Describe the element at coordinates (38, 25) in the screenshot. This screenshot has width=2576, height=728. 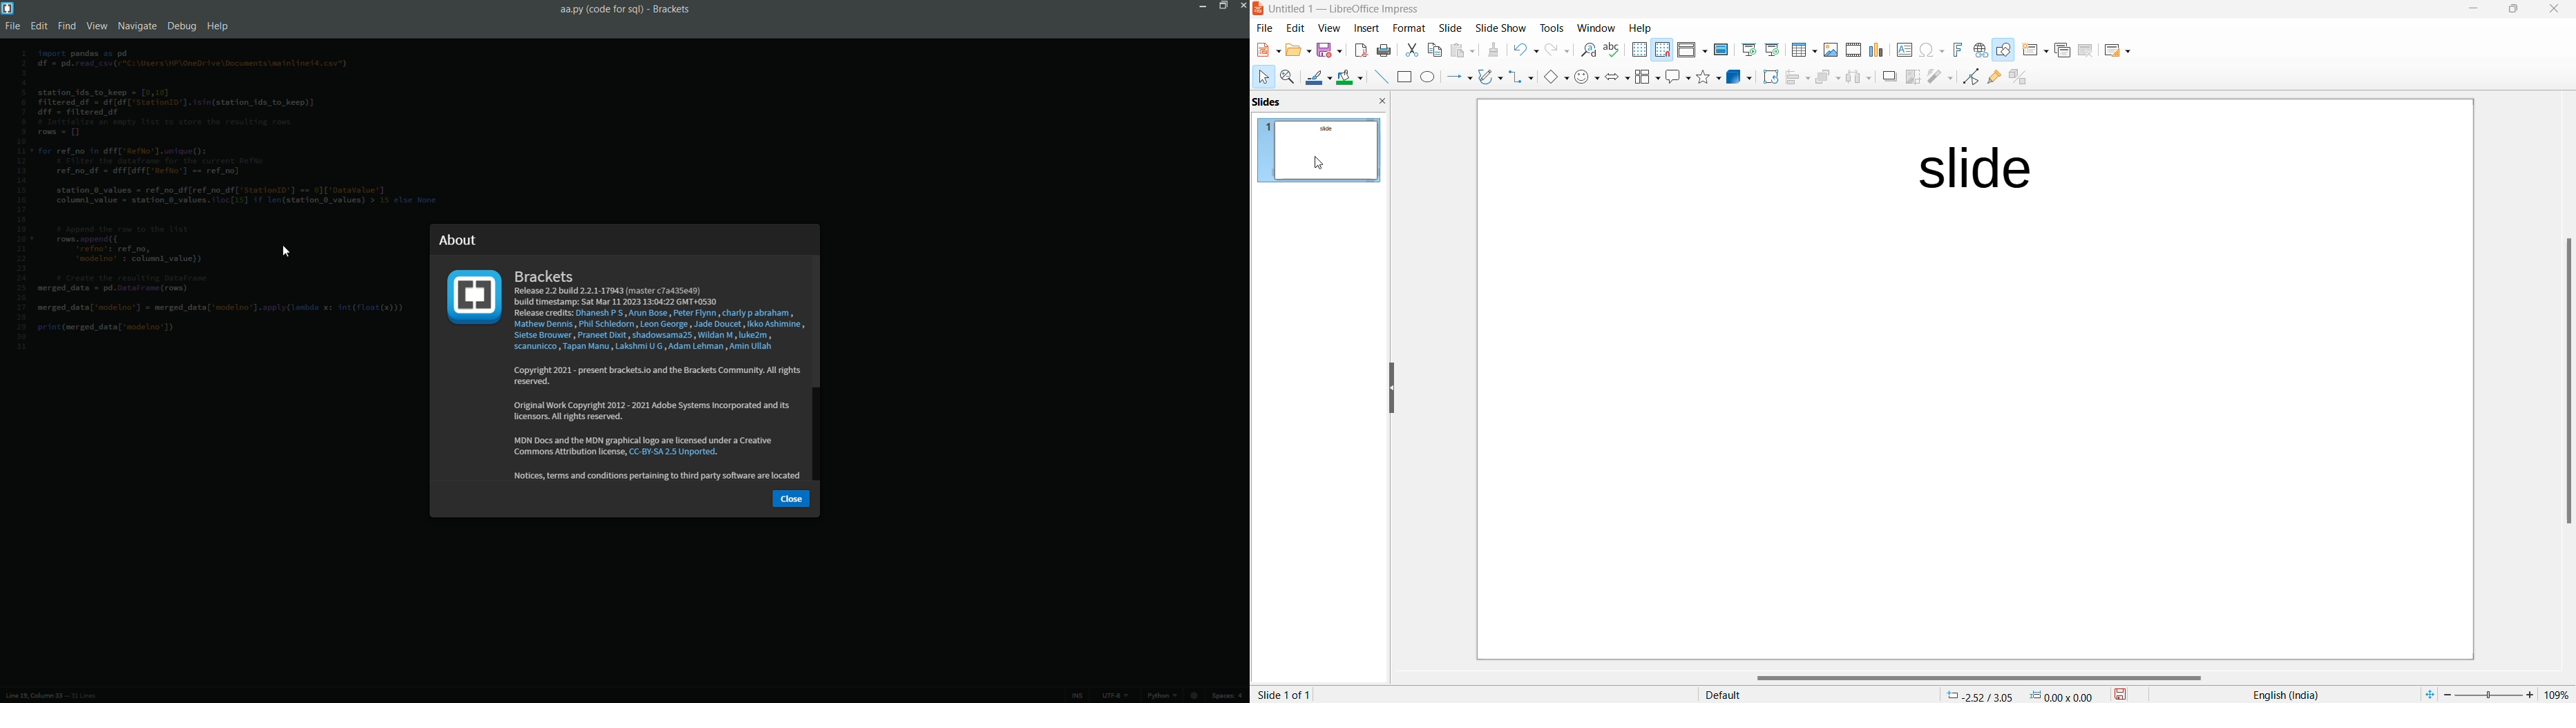
I see `edit menu` at that location.